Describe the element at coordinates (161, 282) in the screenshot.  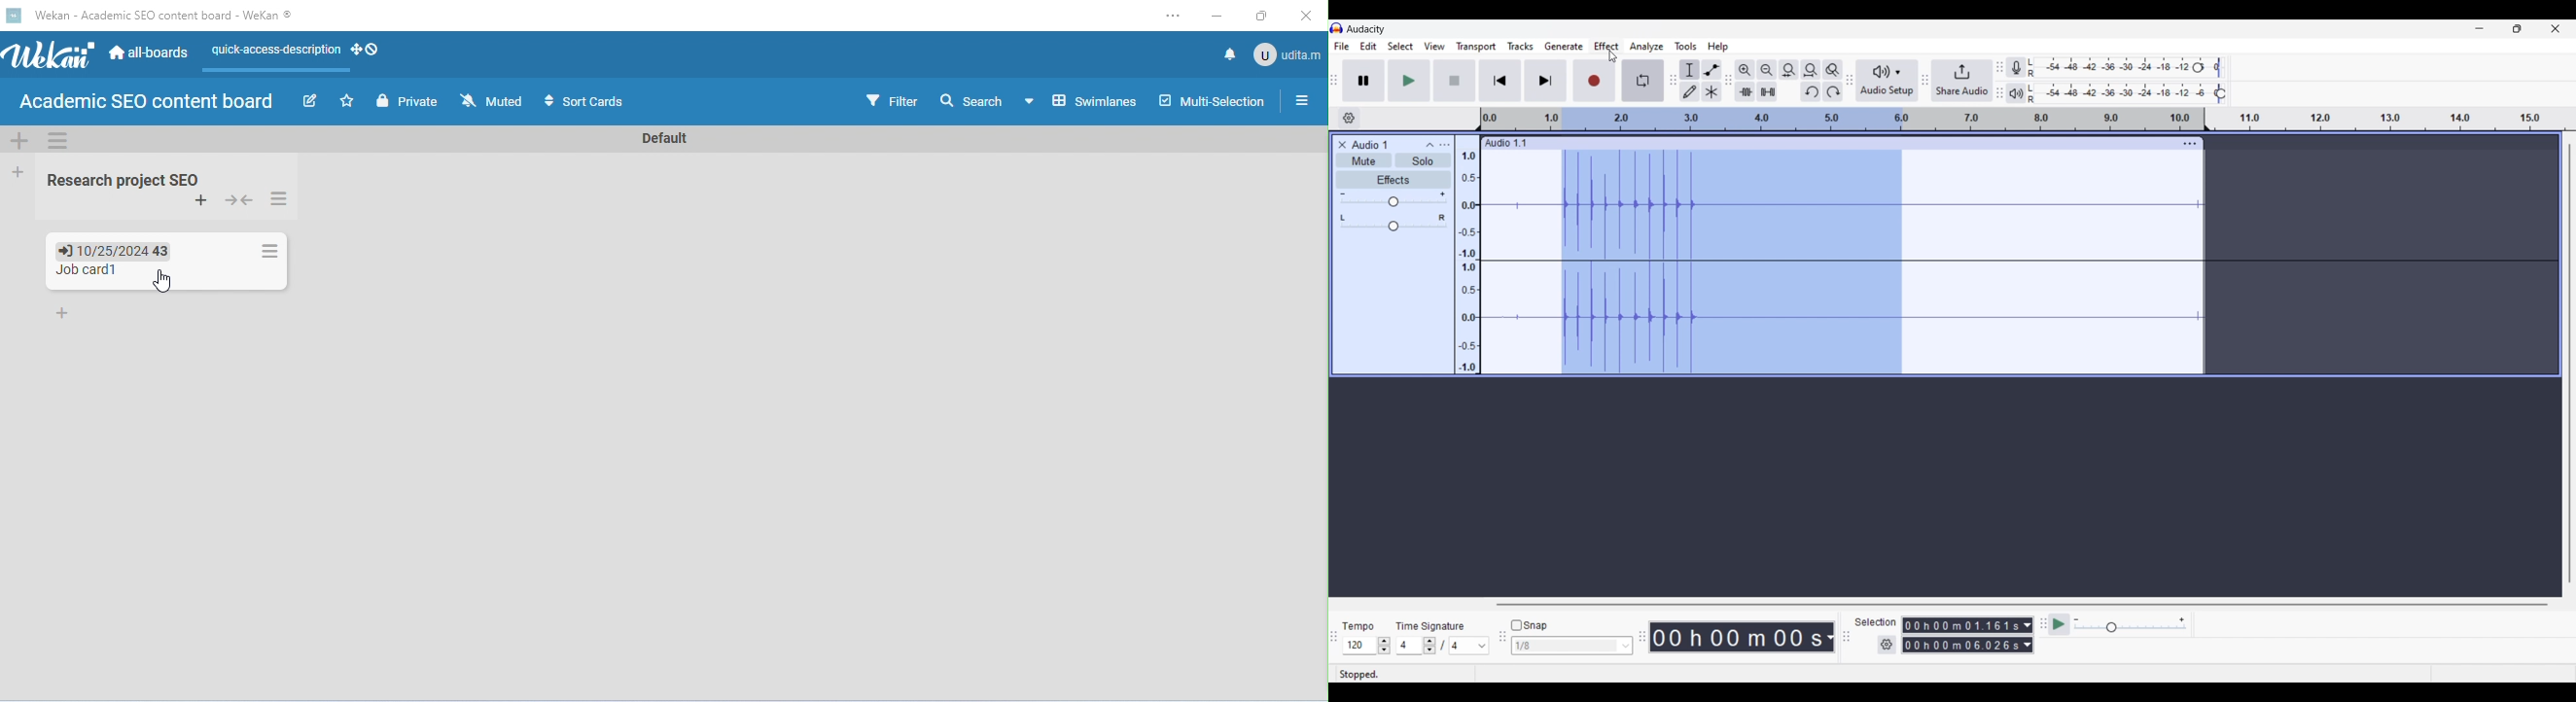
I see `cursor` at that location.